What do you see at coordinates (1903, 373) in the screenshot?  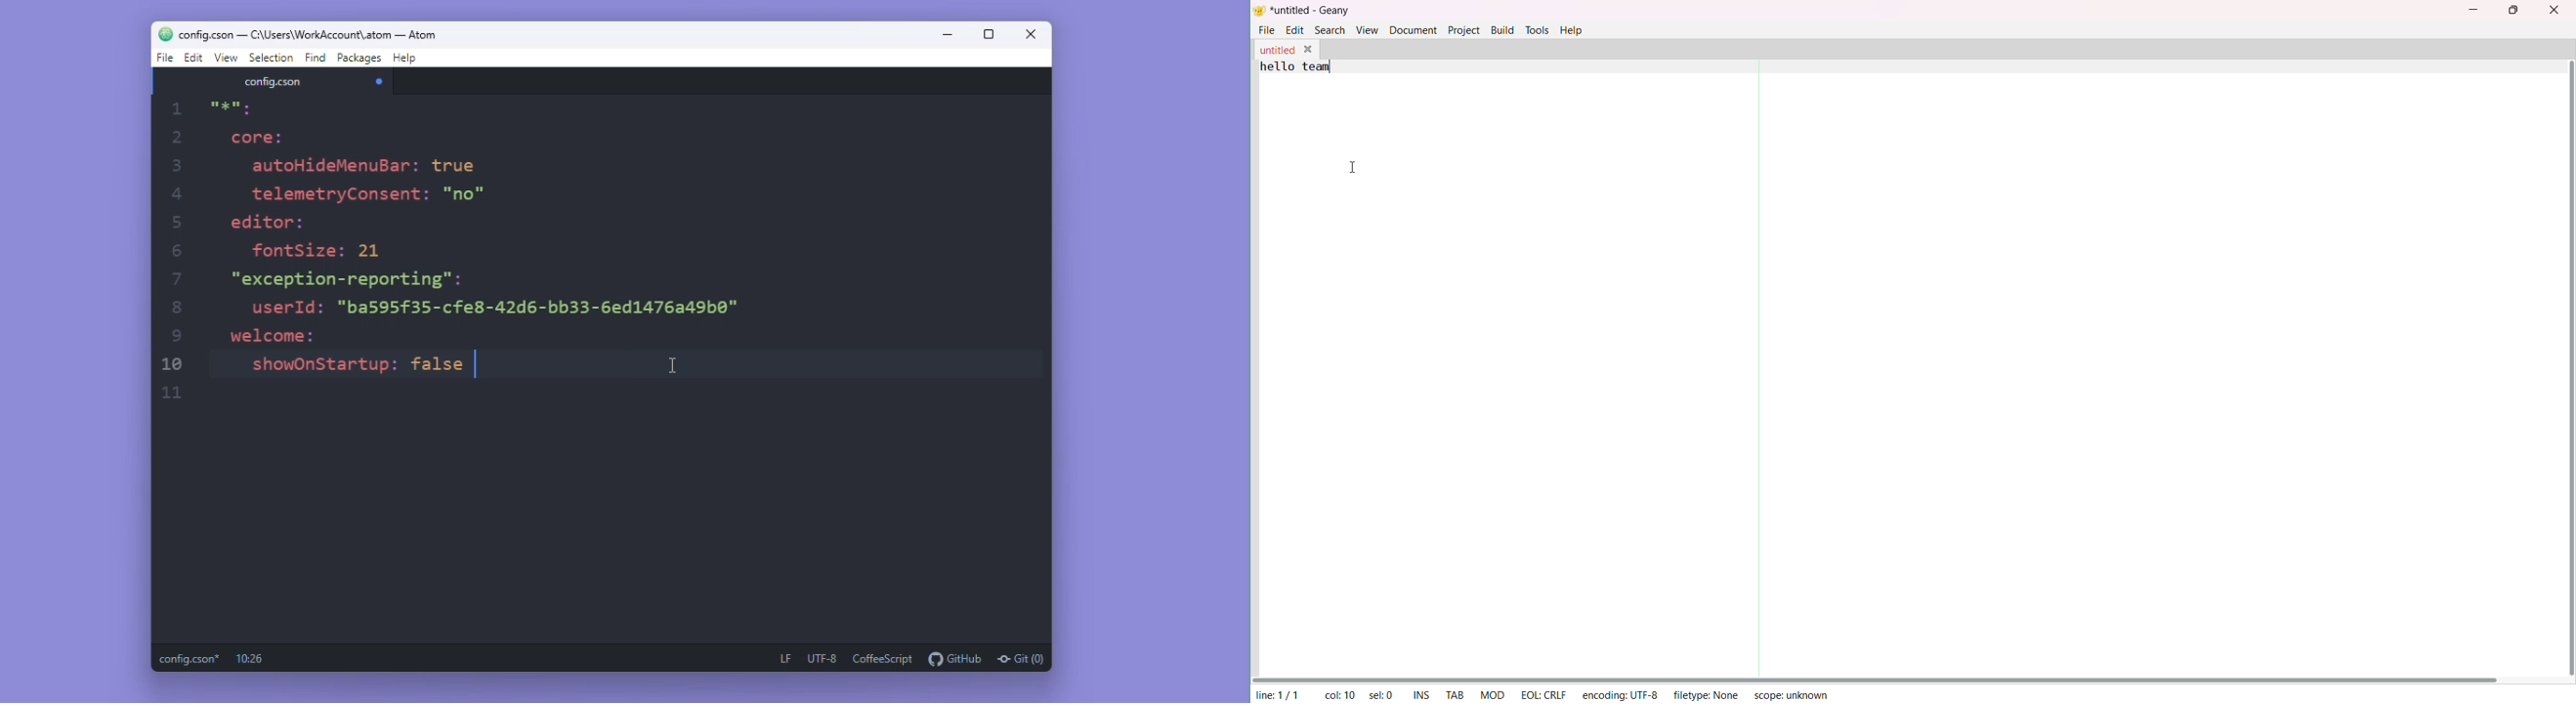 I see `text area` at bounding box center [1903, 373].